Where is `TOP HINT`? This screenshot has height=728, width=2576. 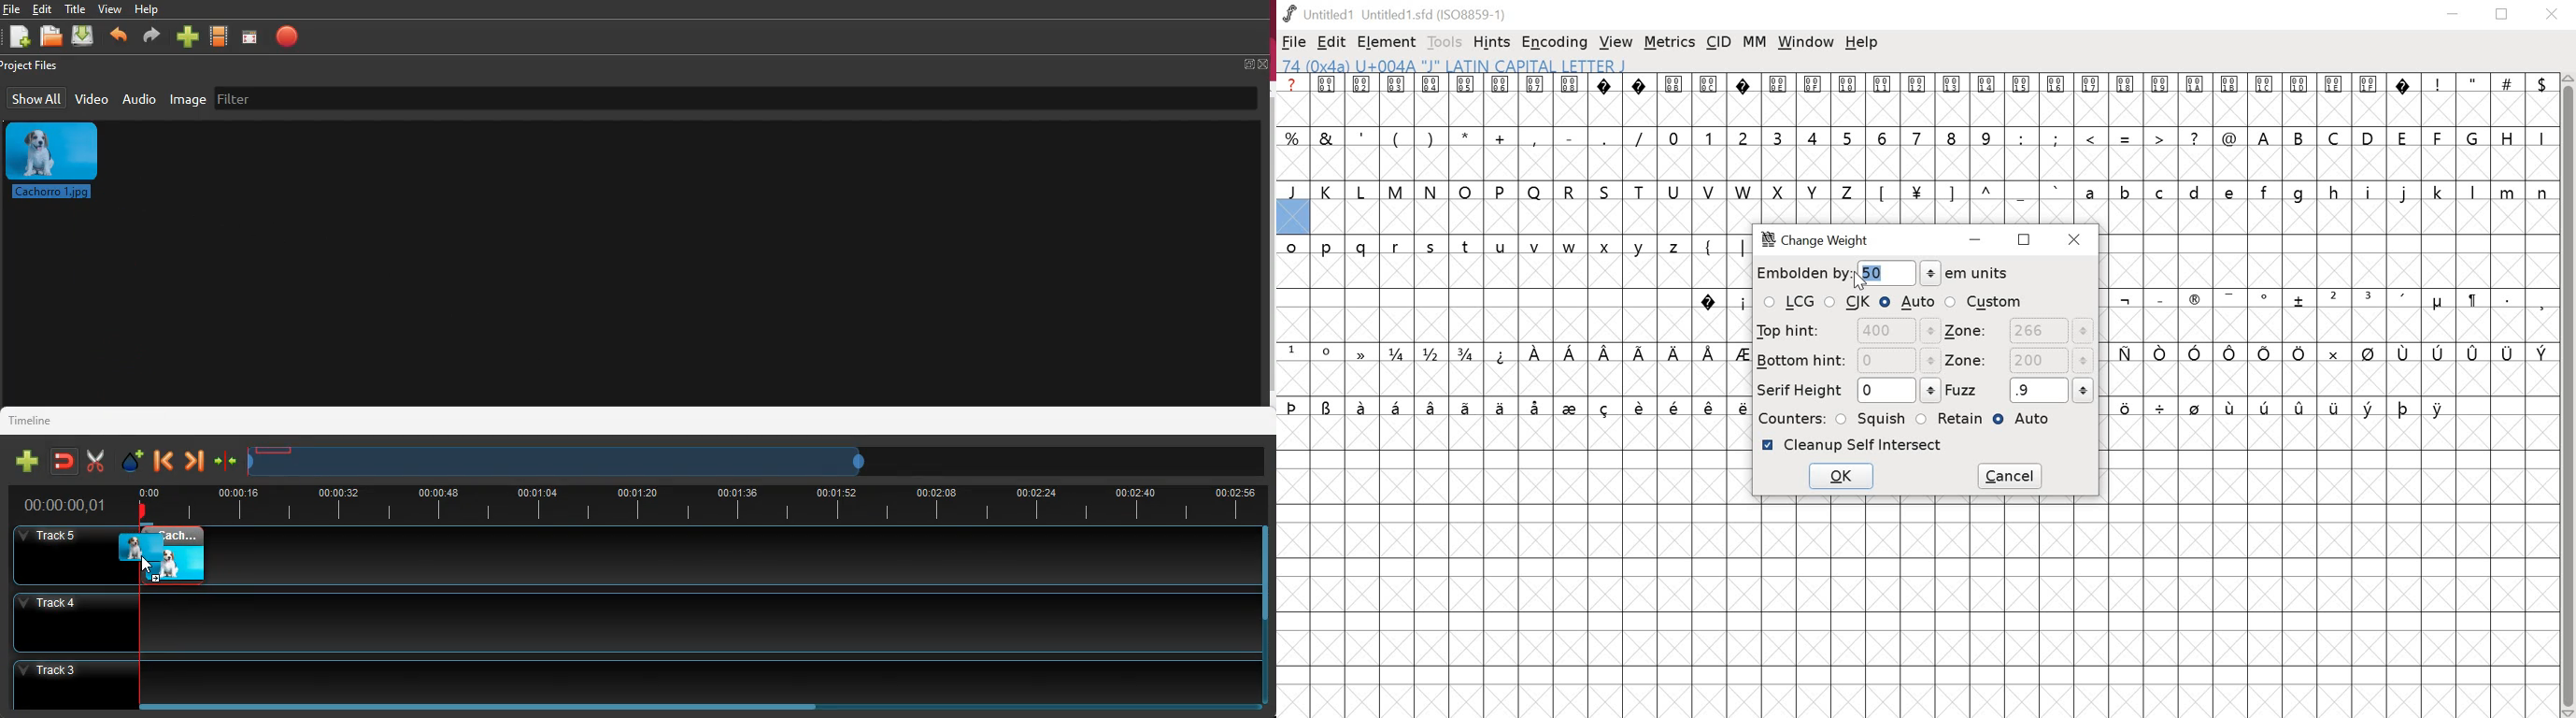
TOP HINT is located at coordinates (1846, 331).